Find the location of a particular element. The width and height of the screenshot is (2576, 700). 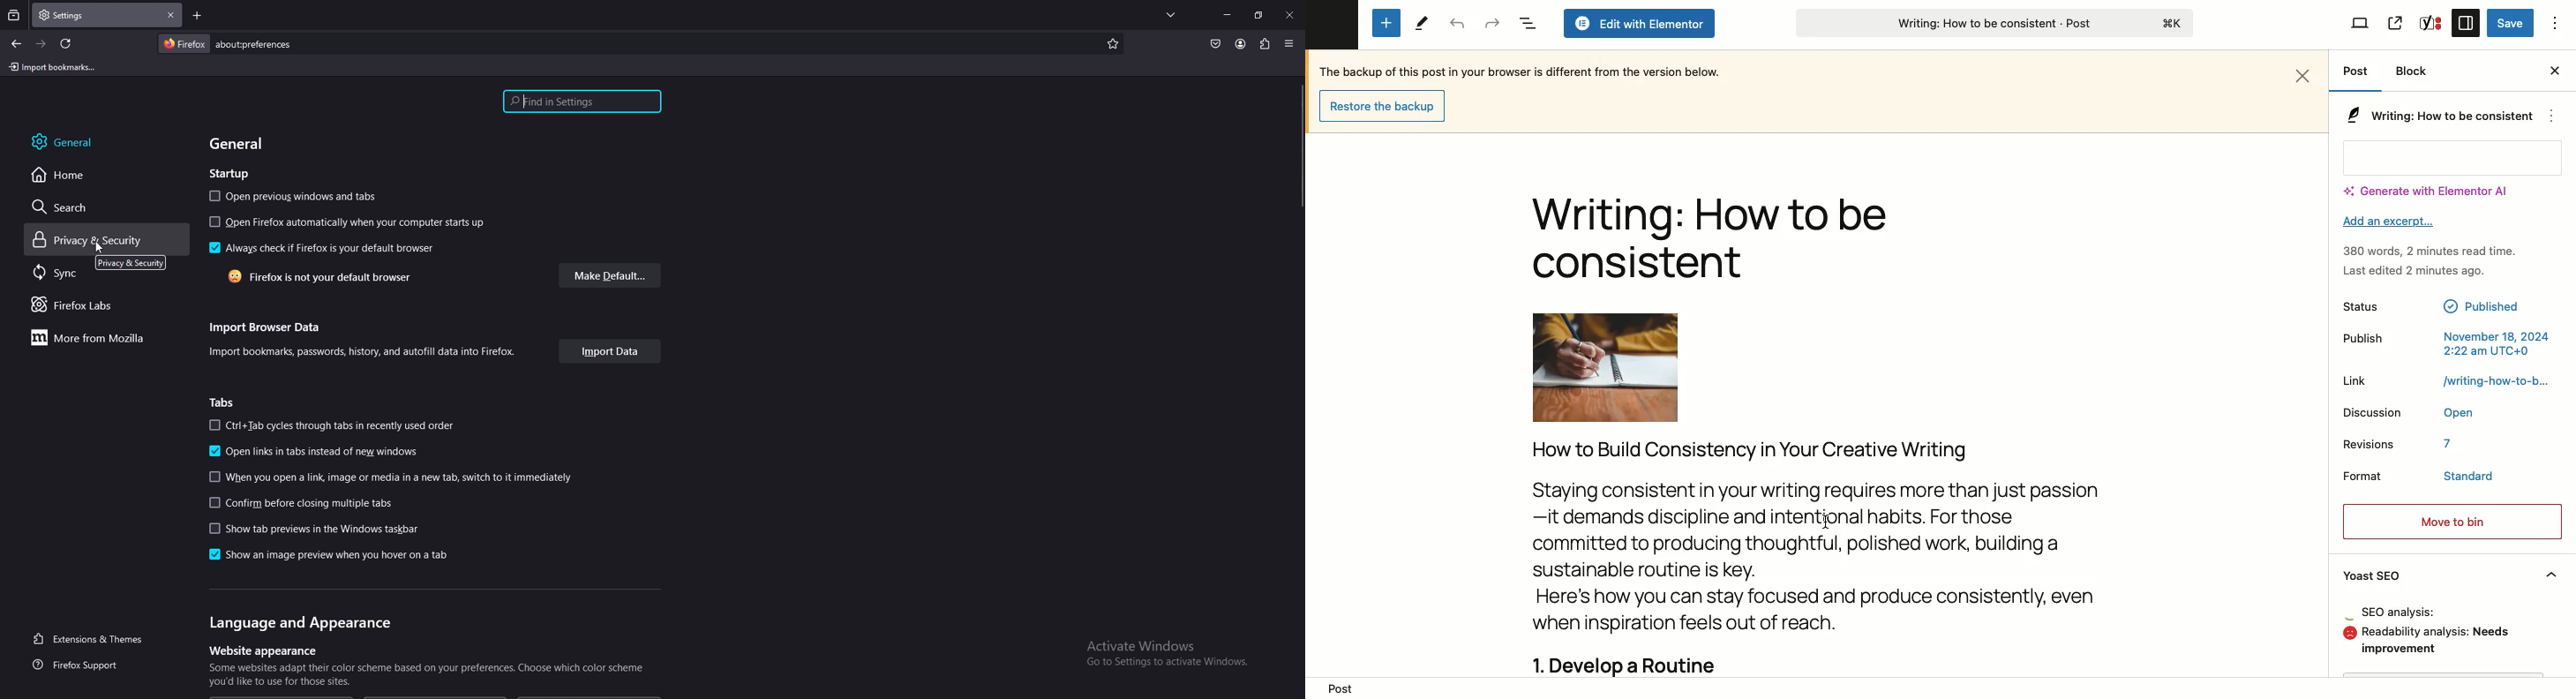

minimize is located at coordinates (1229, 14).